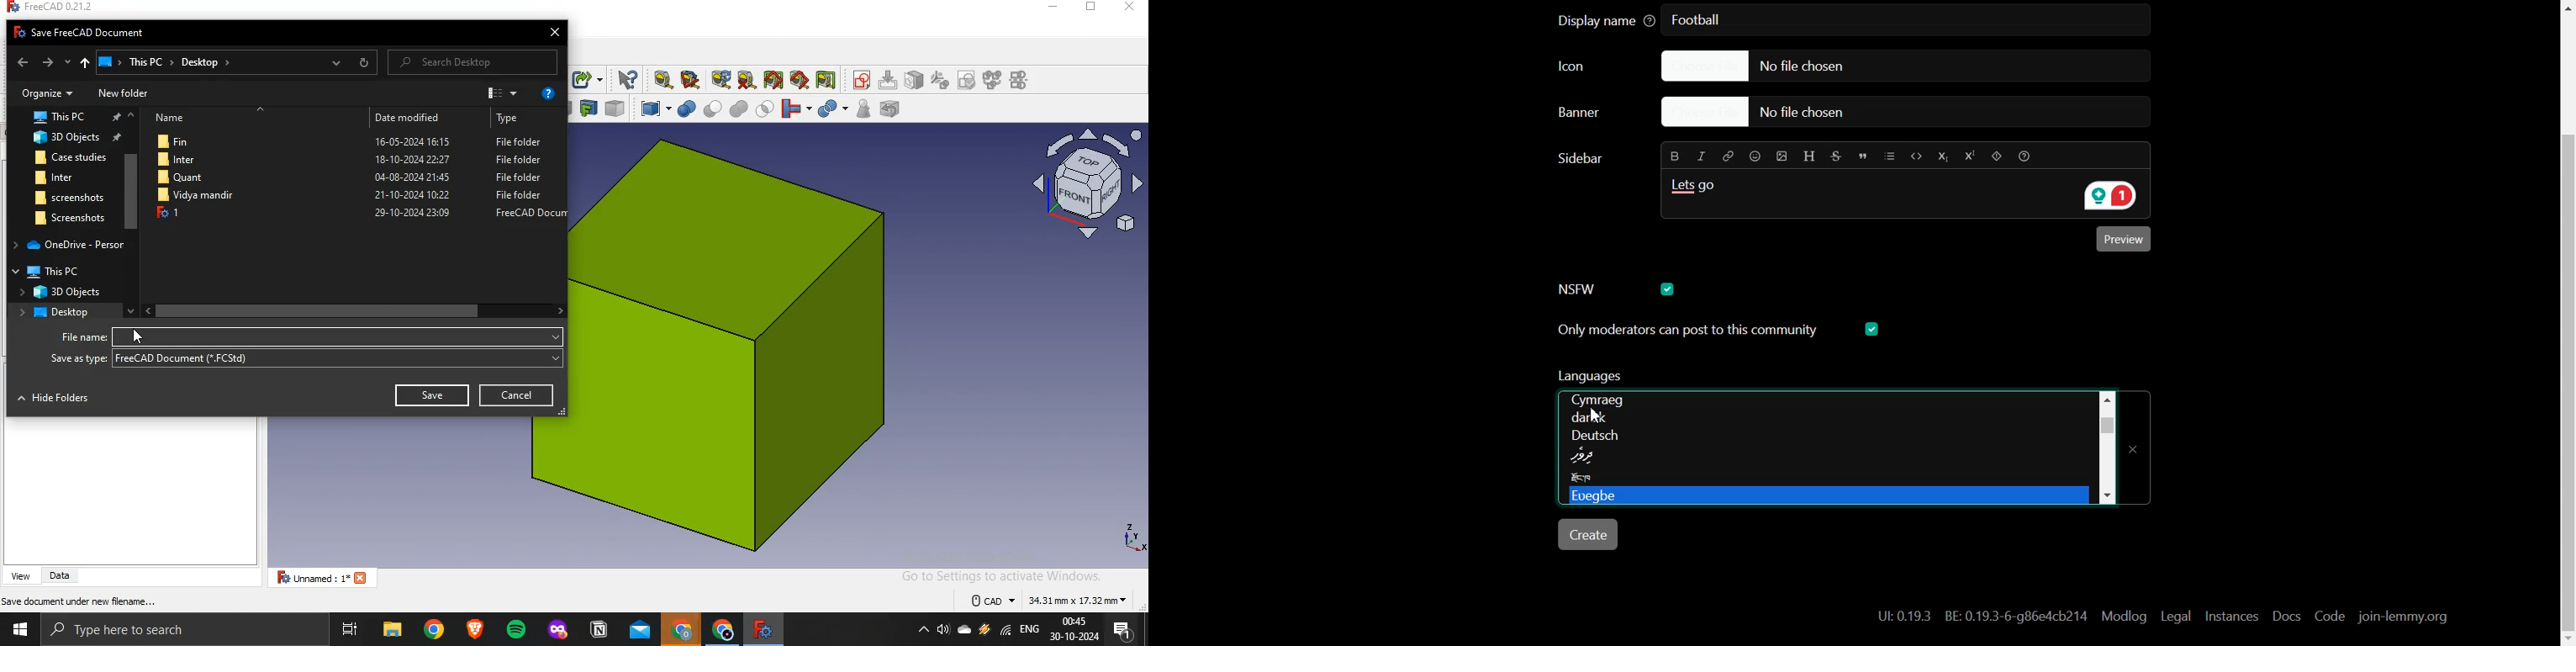 The image size is (2576, 672). Describe the element at coordinates (351, 179) in the screenshot. I see `Quant` at that location.